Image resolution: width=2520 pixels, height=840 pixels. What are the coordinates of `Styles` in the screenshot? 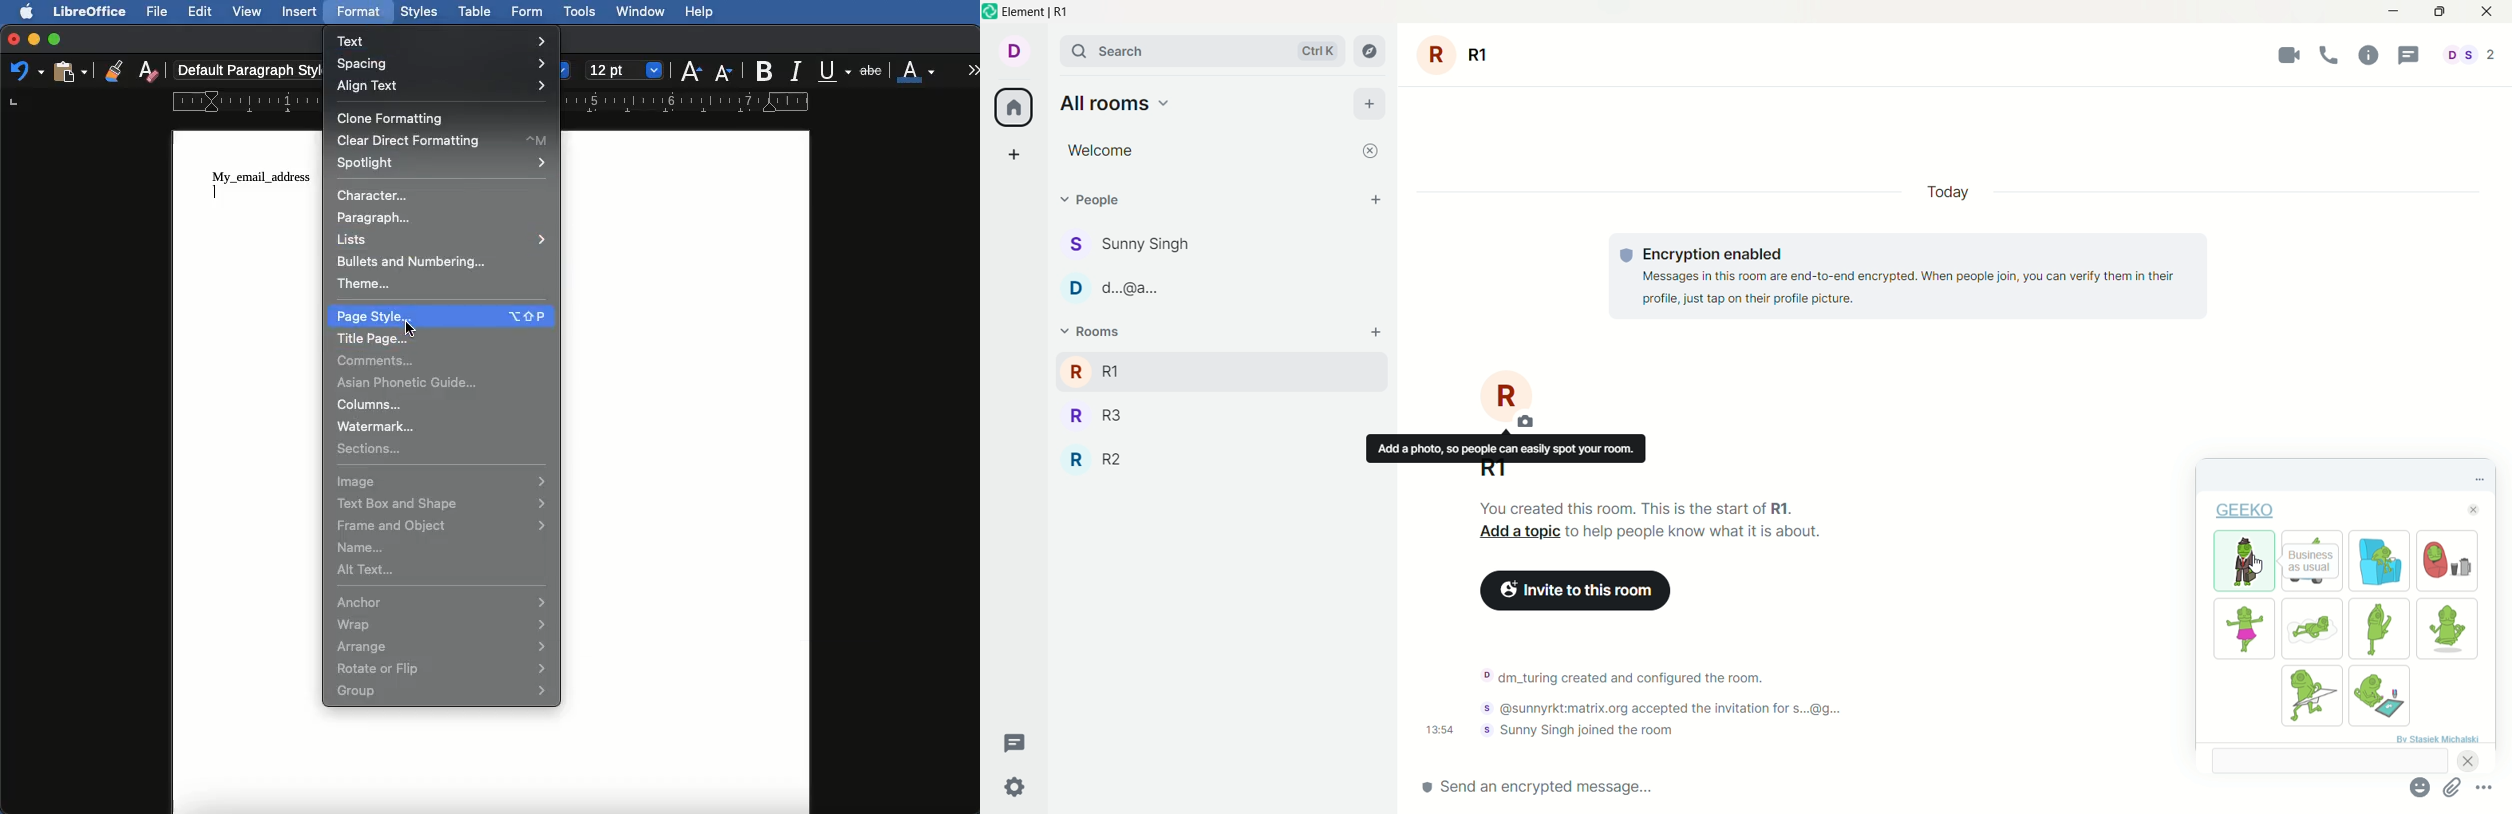 It's located at (418, 11).